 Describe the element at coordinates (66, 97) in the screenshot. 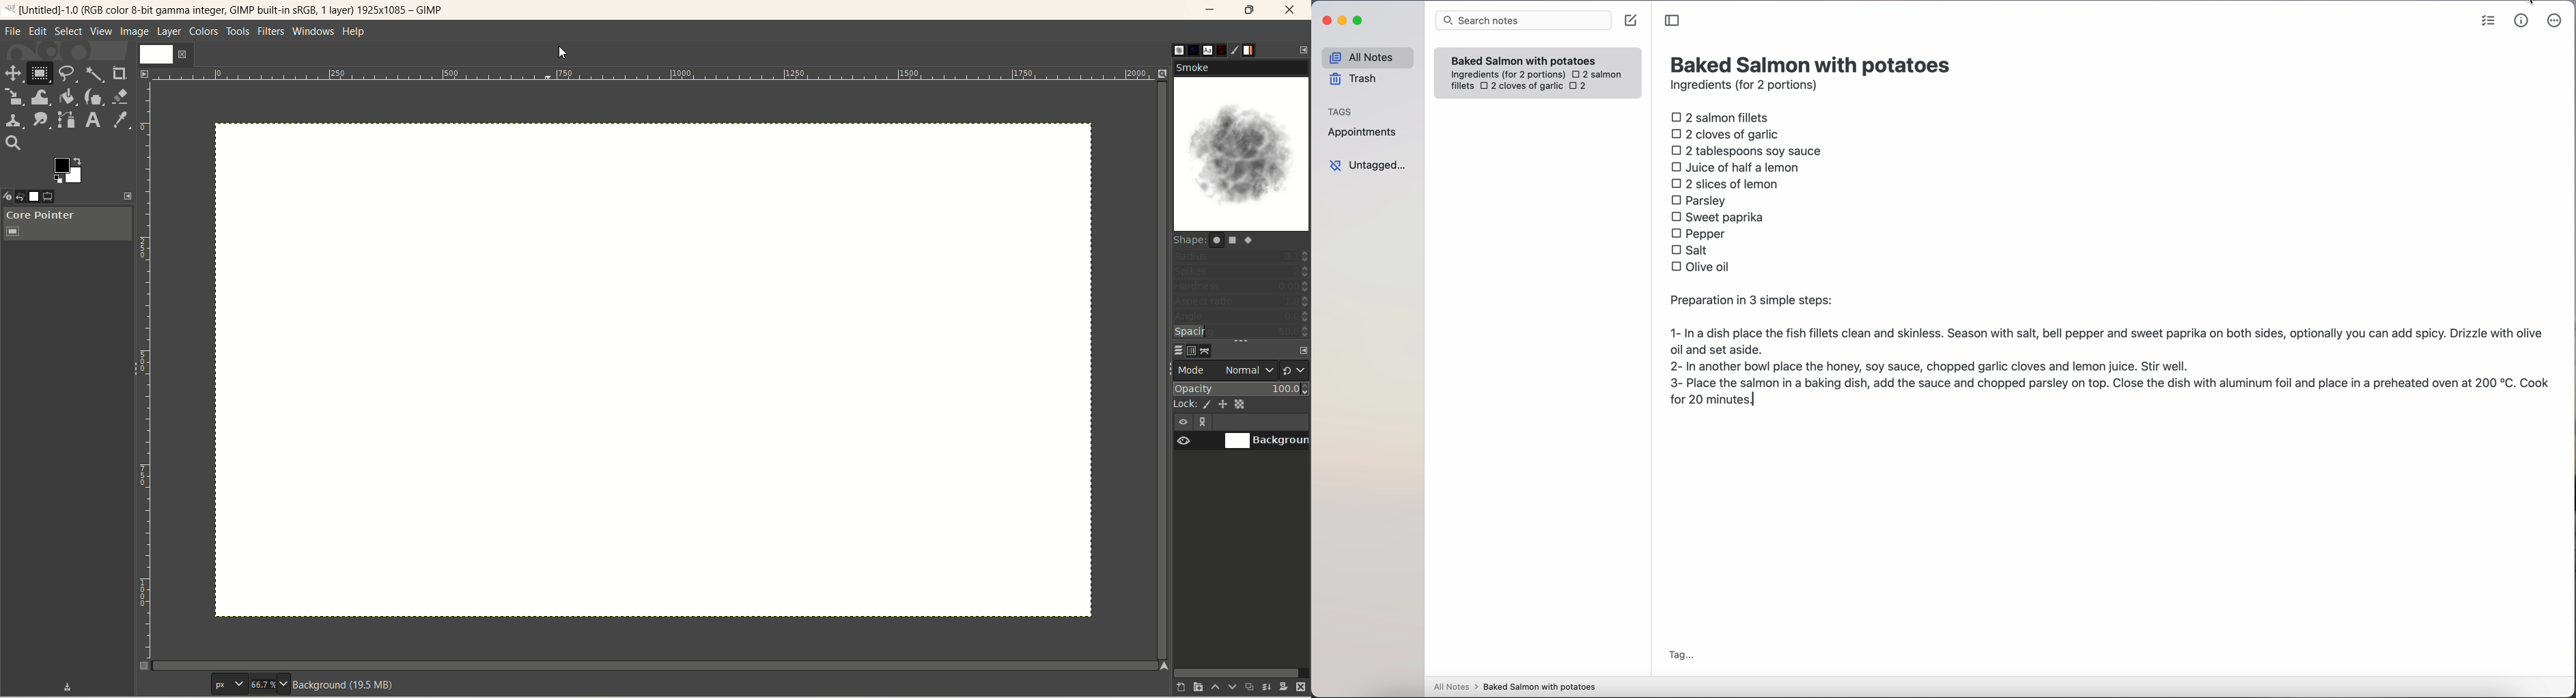

I see `bucket fill tool` at that location.